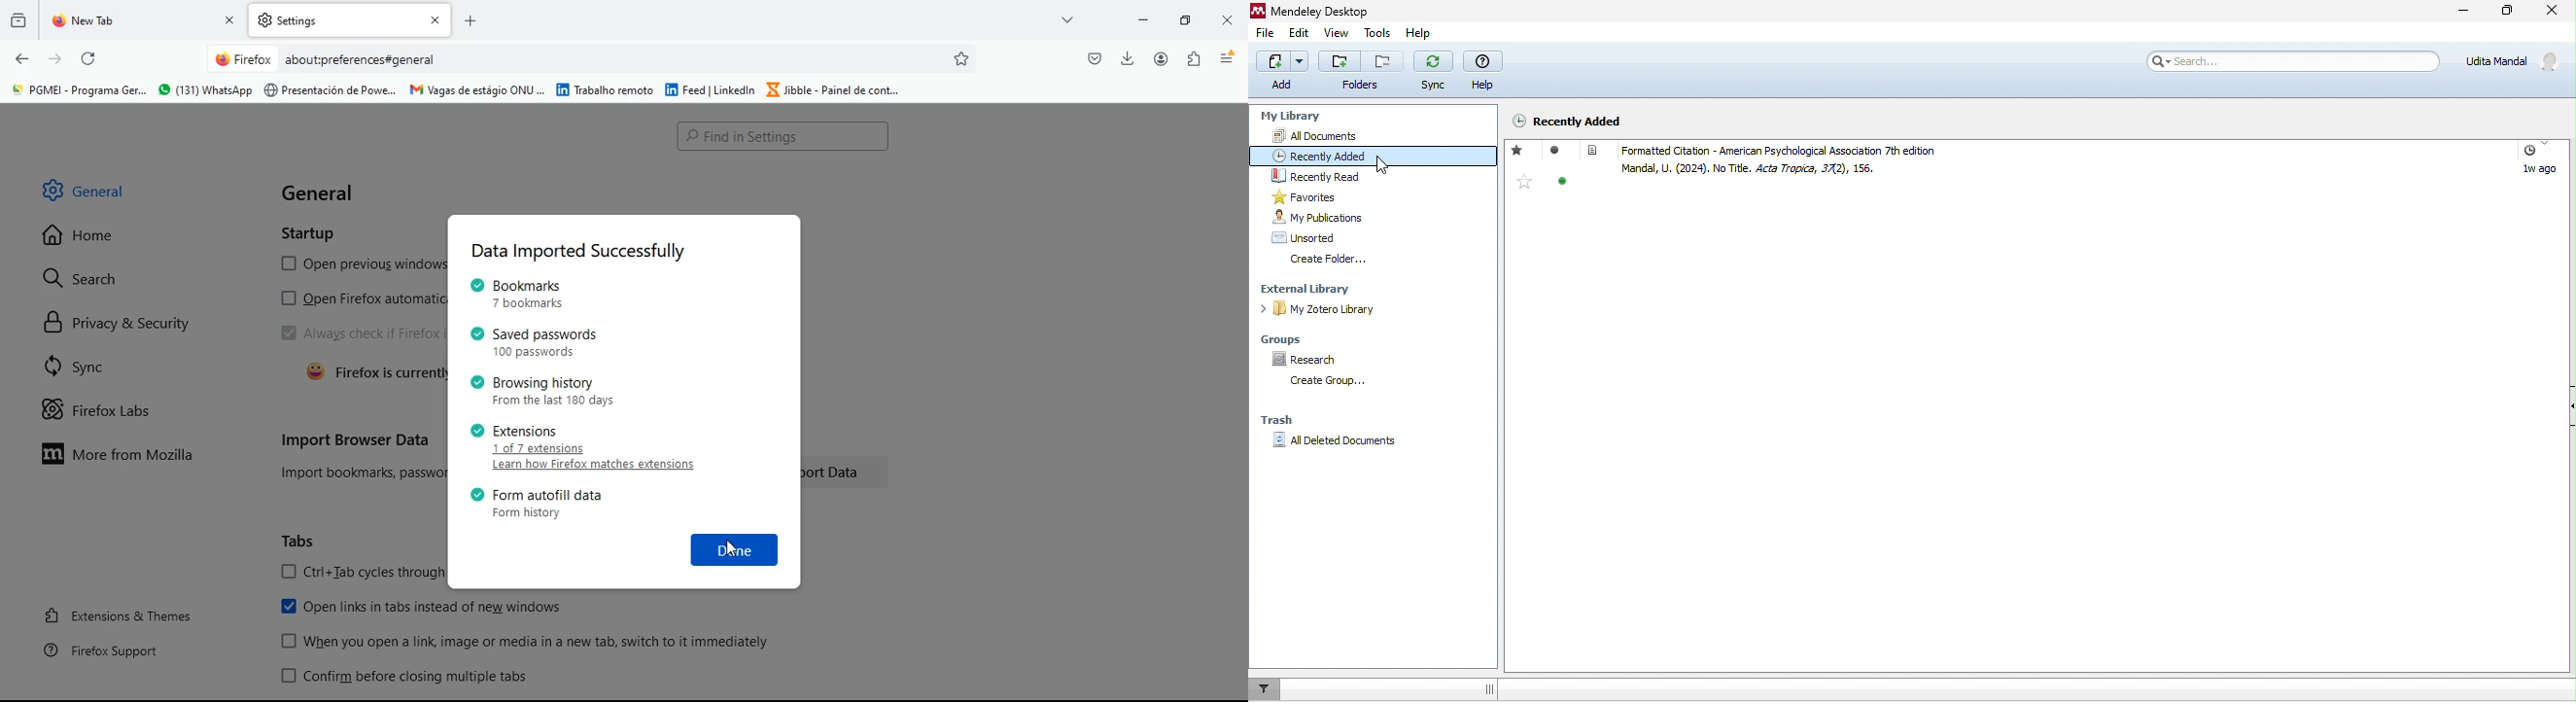  Describe the element at coordinates (1225, 59) in the screenshot. I see `menu` at that location.